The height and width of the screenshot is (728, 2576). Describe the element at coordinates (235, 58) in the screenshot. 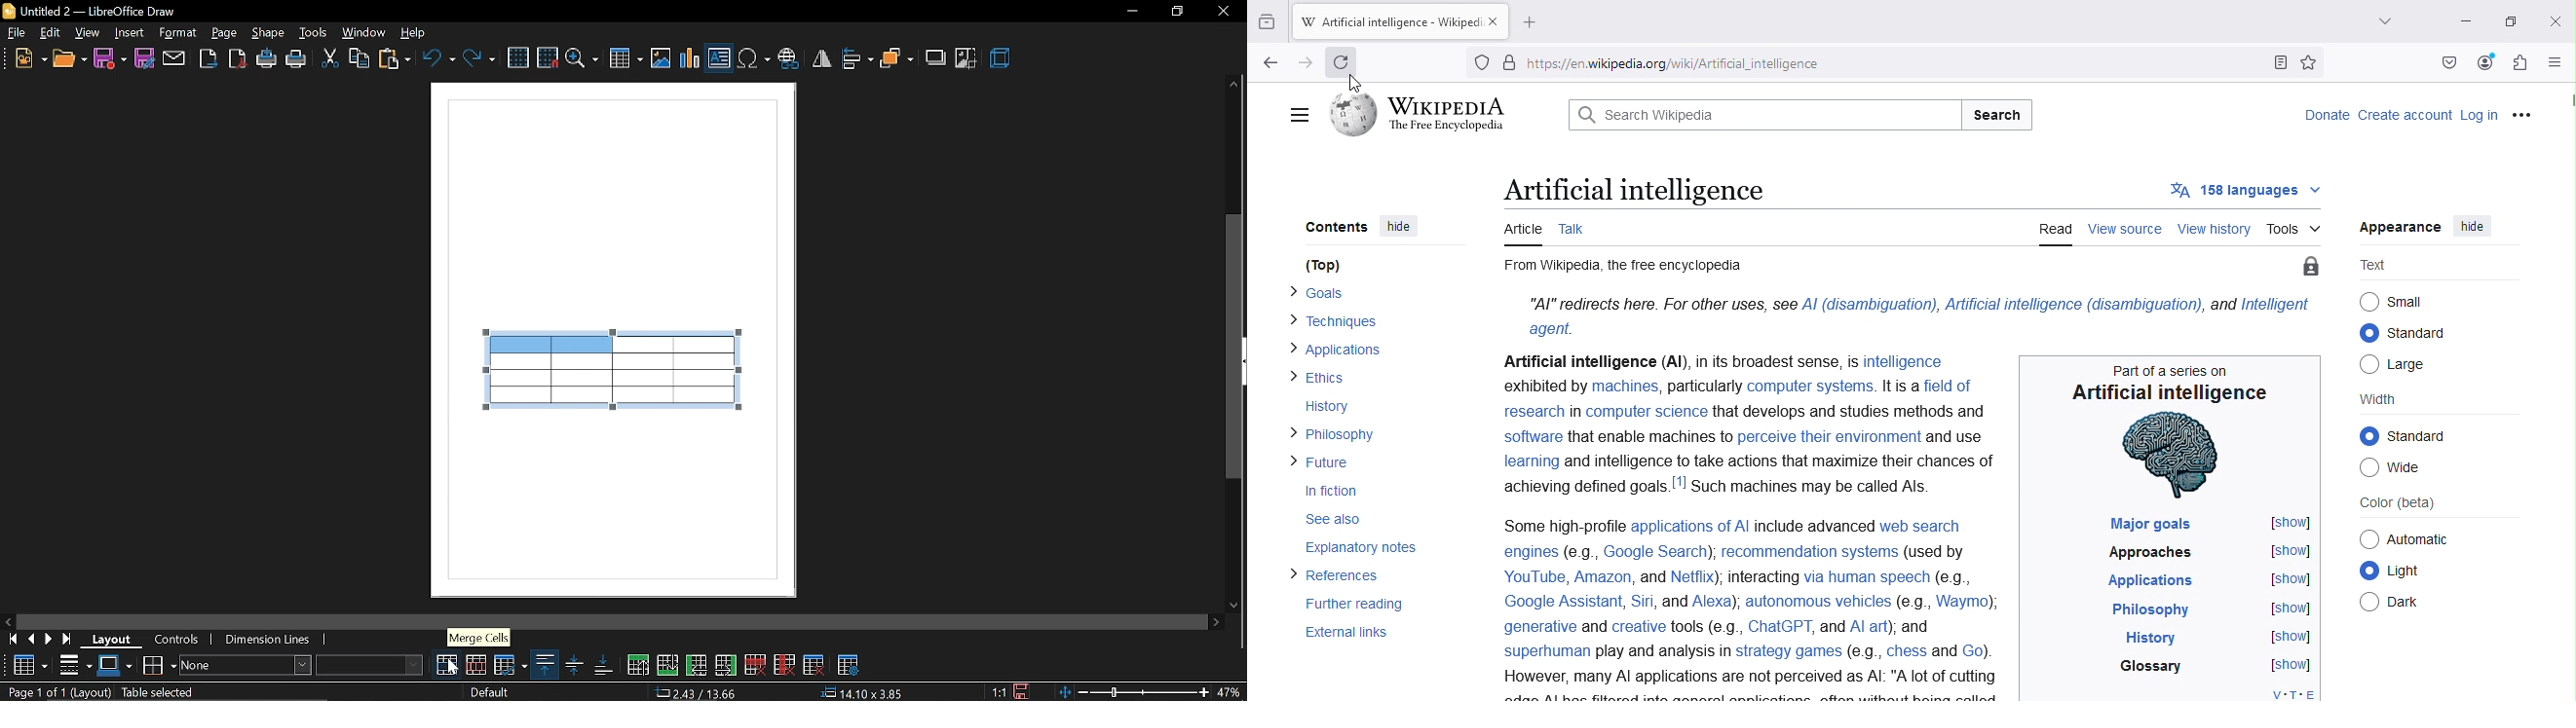

I see `export as pdf` at that location.